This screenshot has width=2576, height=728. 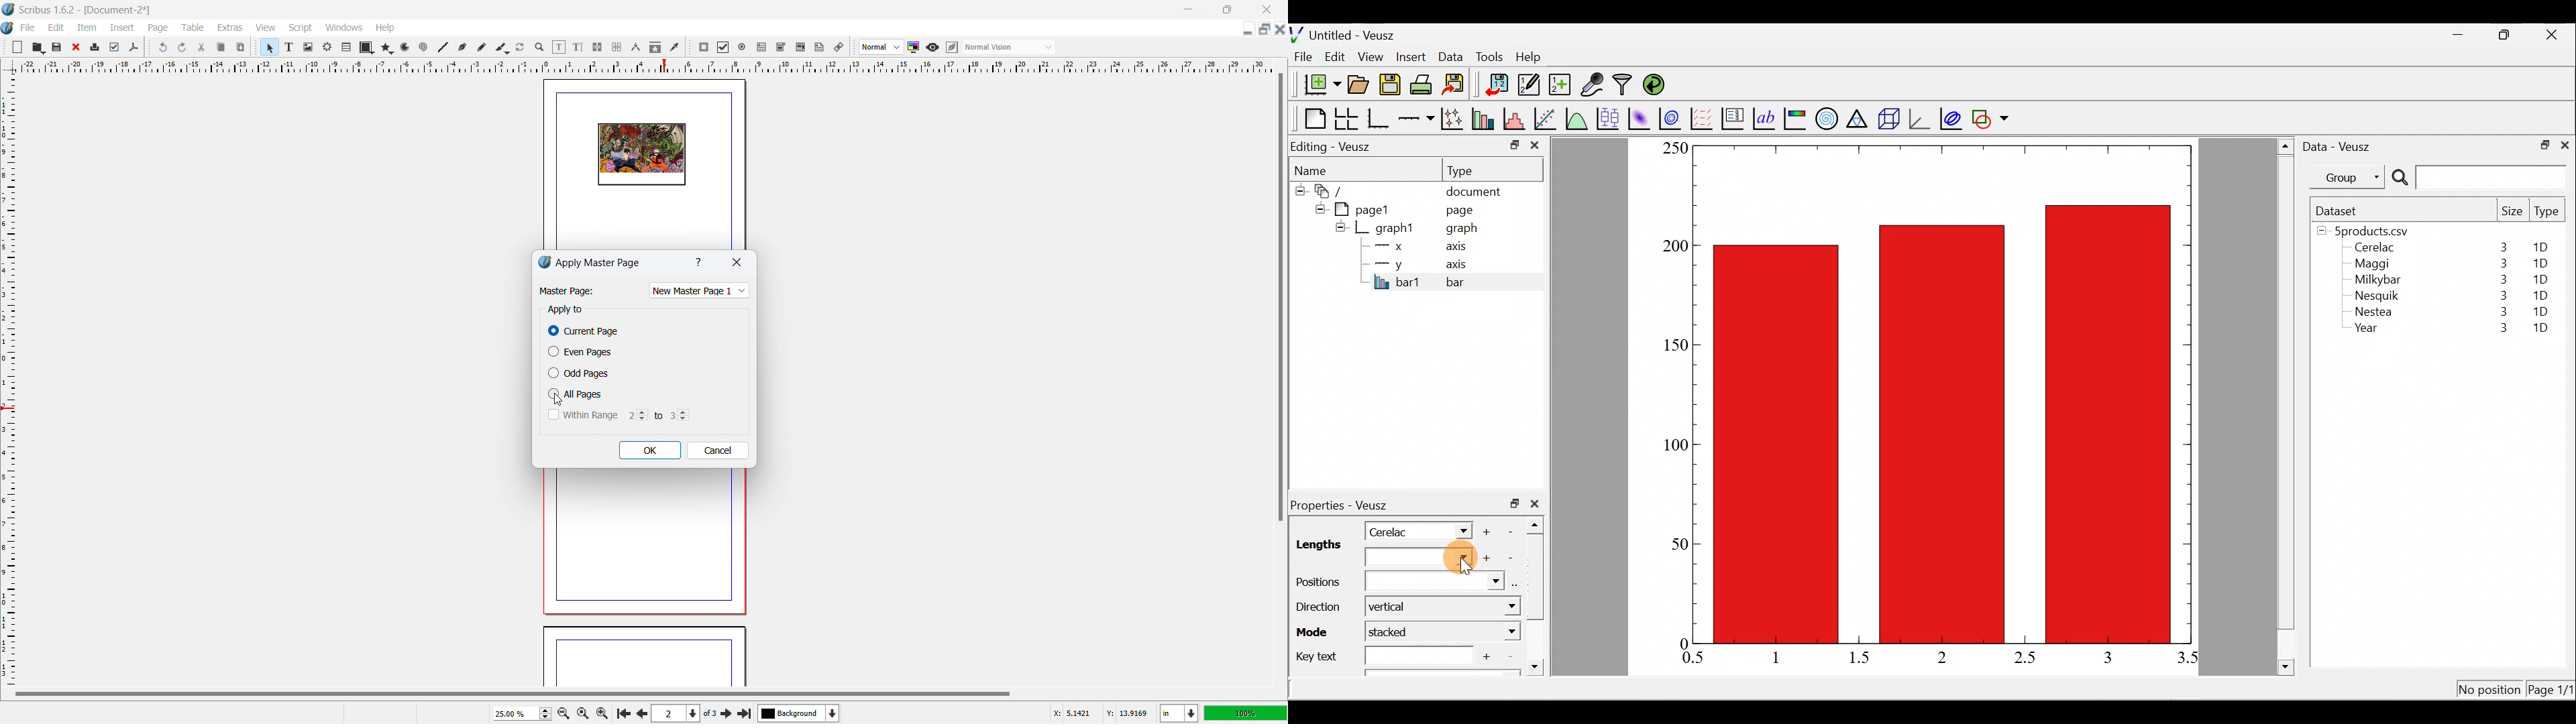 What do you see at coordinates (1943, 393) in the screenshot?
I see `bar chart inserted` at bounding box center [1943, 393].